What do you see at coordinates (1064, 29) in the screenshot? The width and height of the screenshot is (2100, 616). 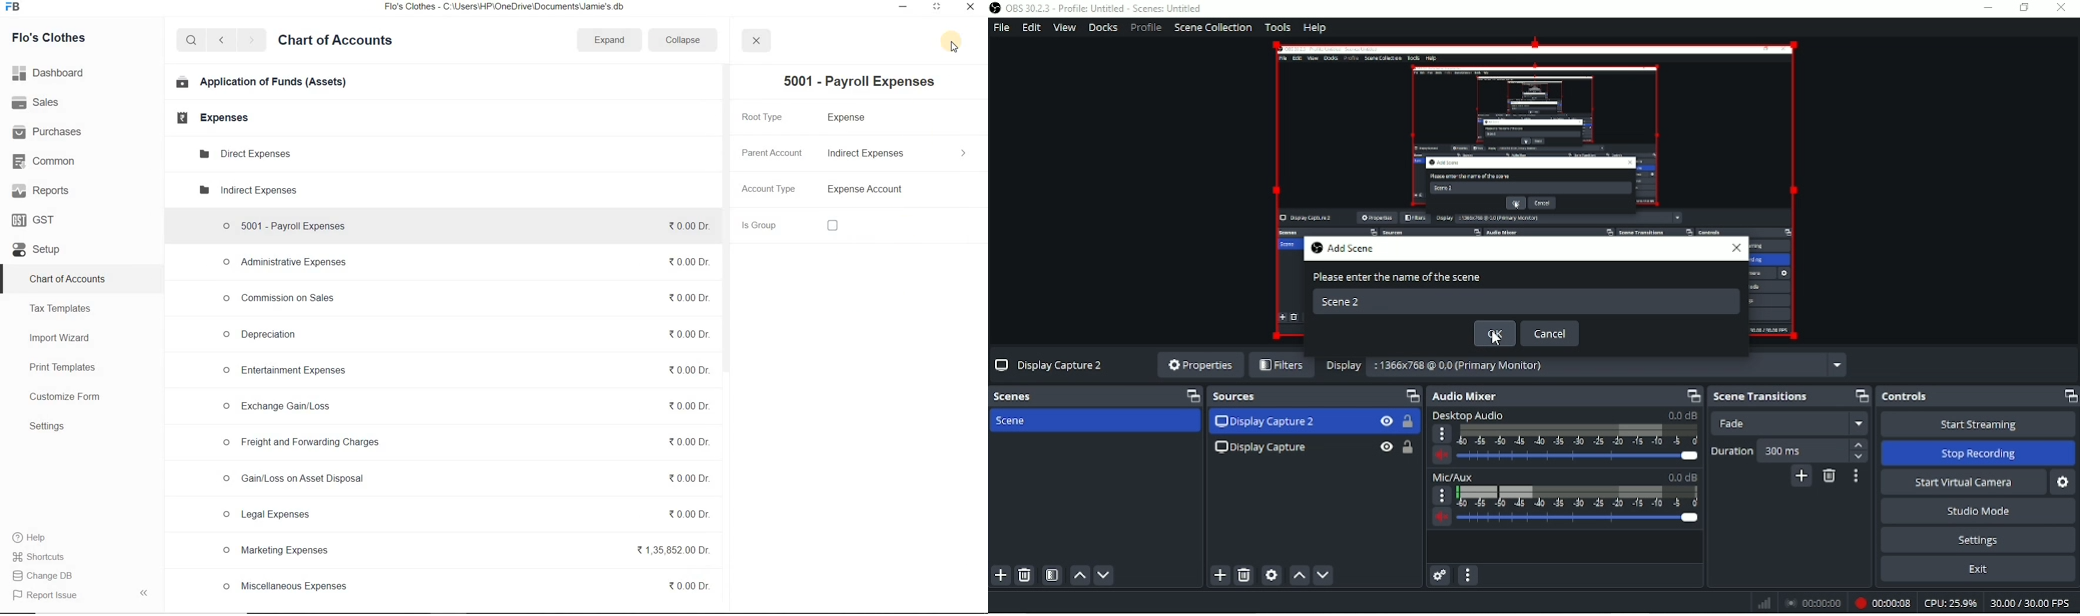 I see `View` at bounding box center [1064, 29].